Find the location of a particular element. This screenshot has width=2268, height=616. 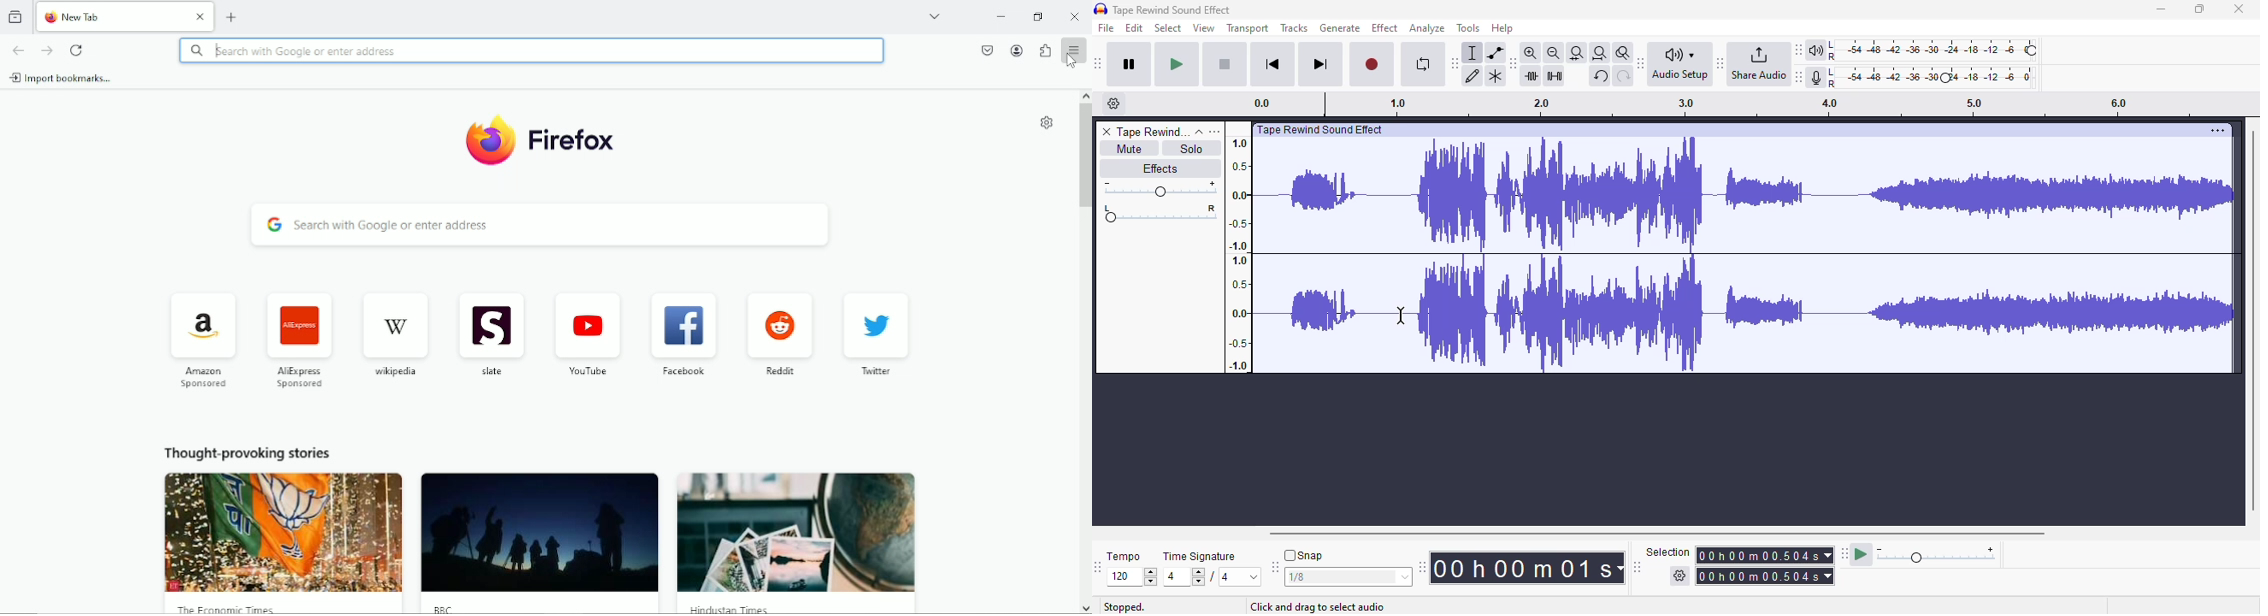

maximize is located at coordinates (2199, 9).